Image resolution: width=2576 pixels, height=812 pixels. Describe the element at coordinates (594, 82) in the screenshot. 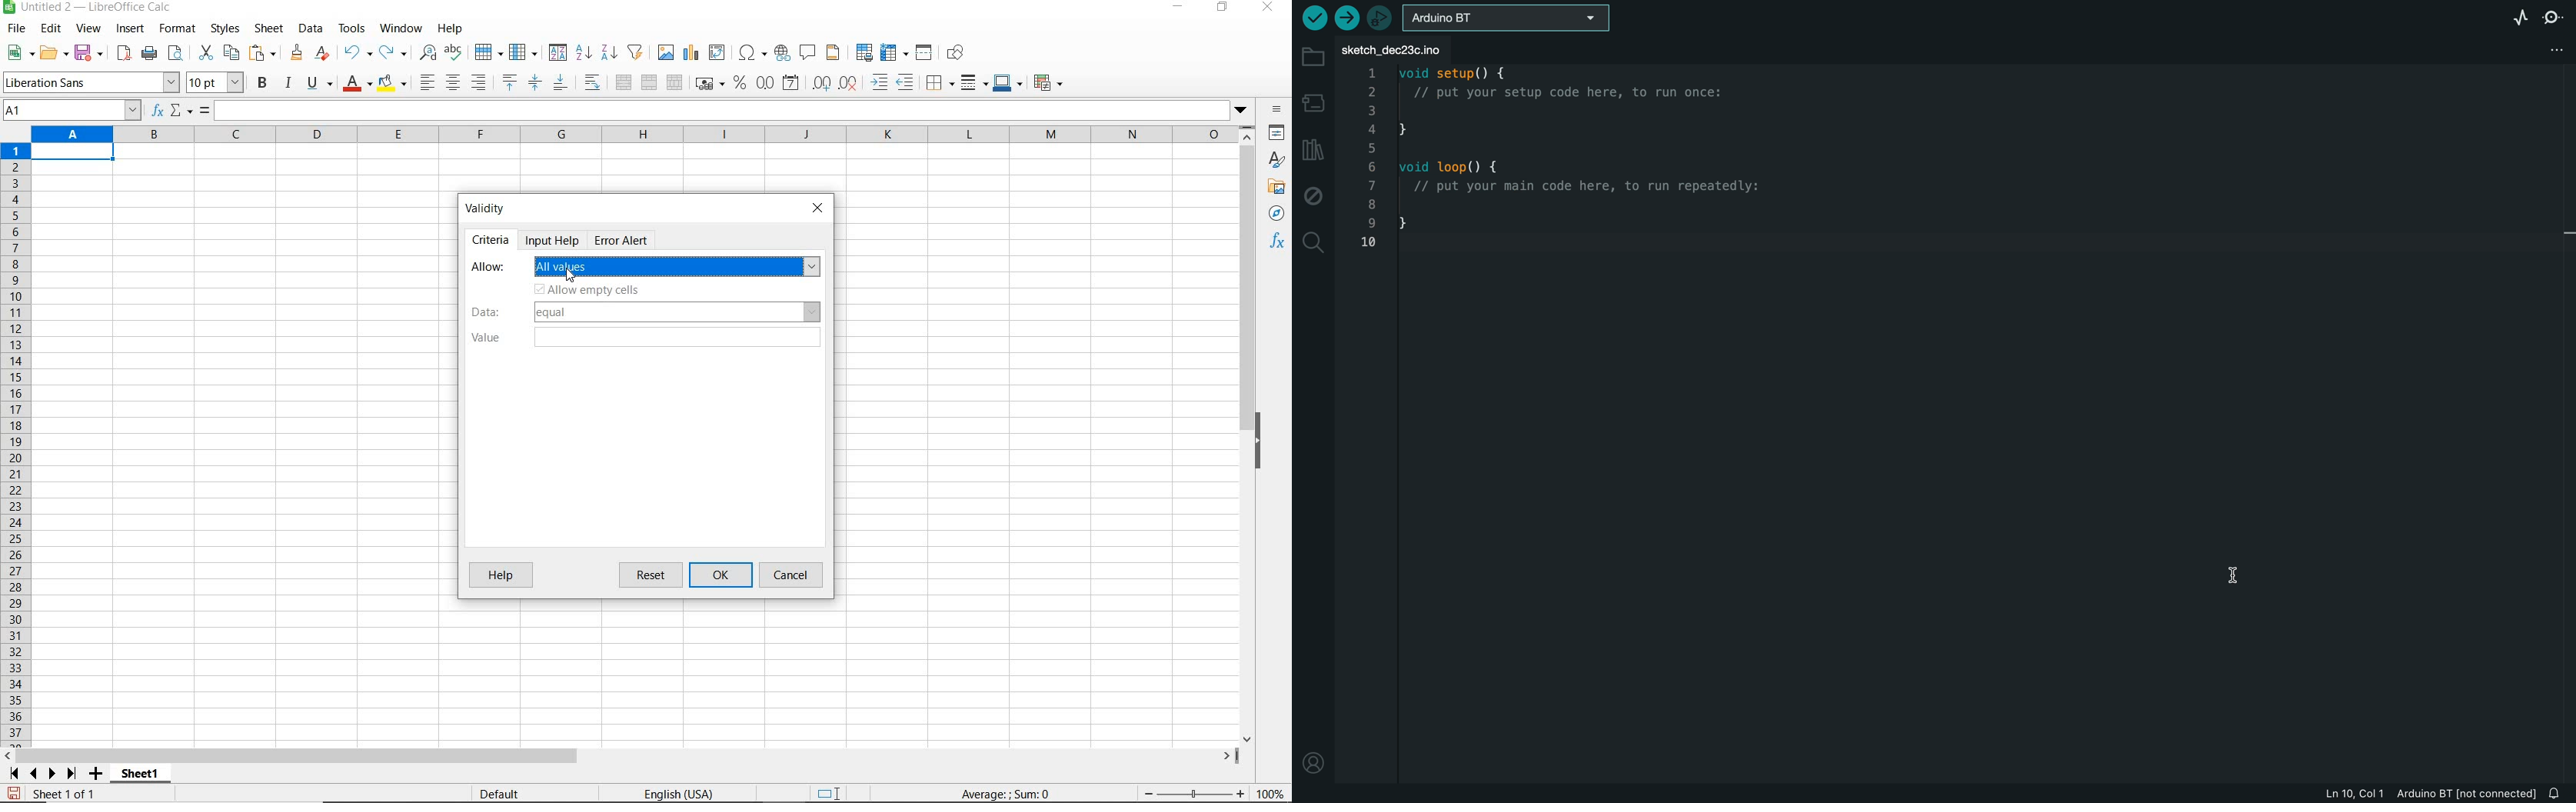

I see `wrap text` at that location.